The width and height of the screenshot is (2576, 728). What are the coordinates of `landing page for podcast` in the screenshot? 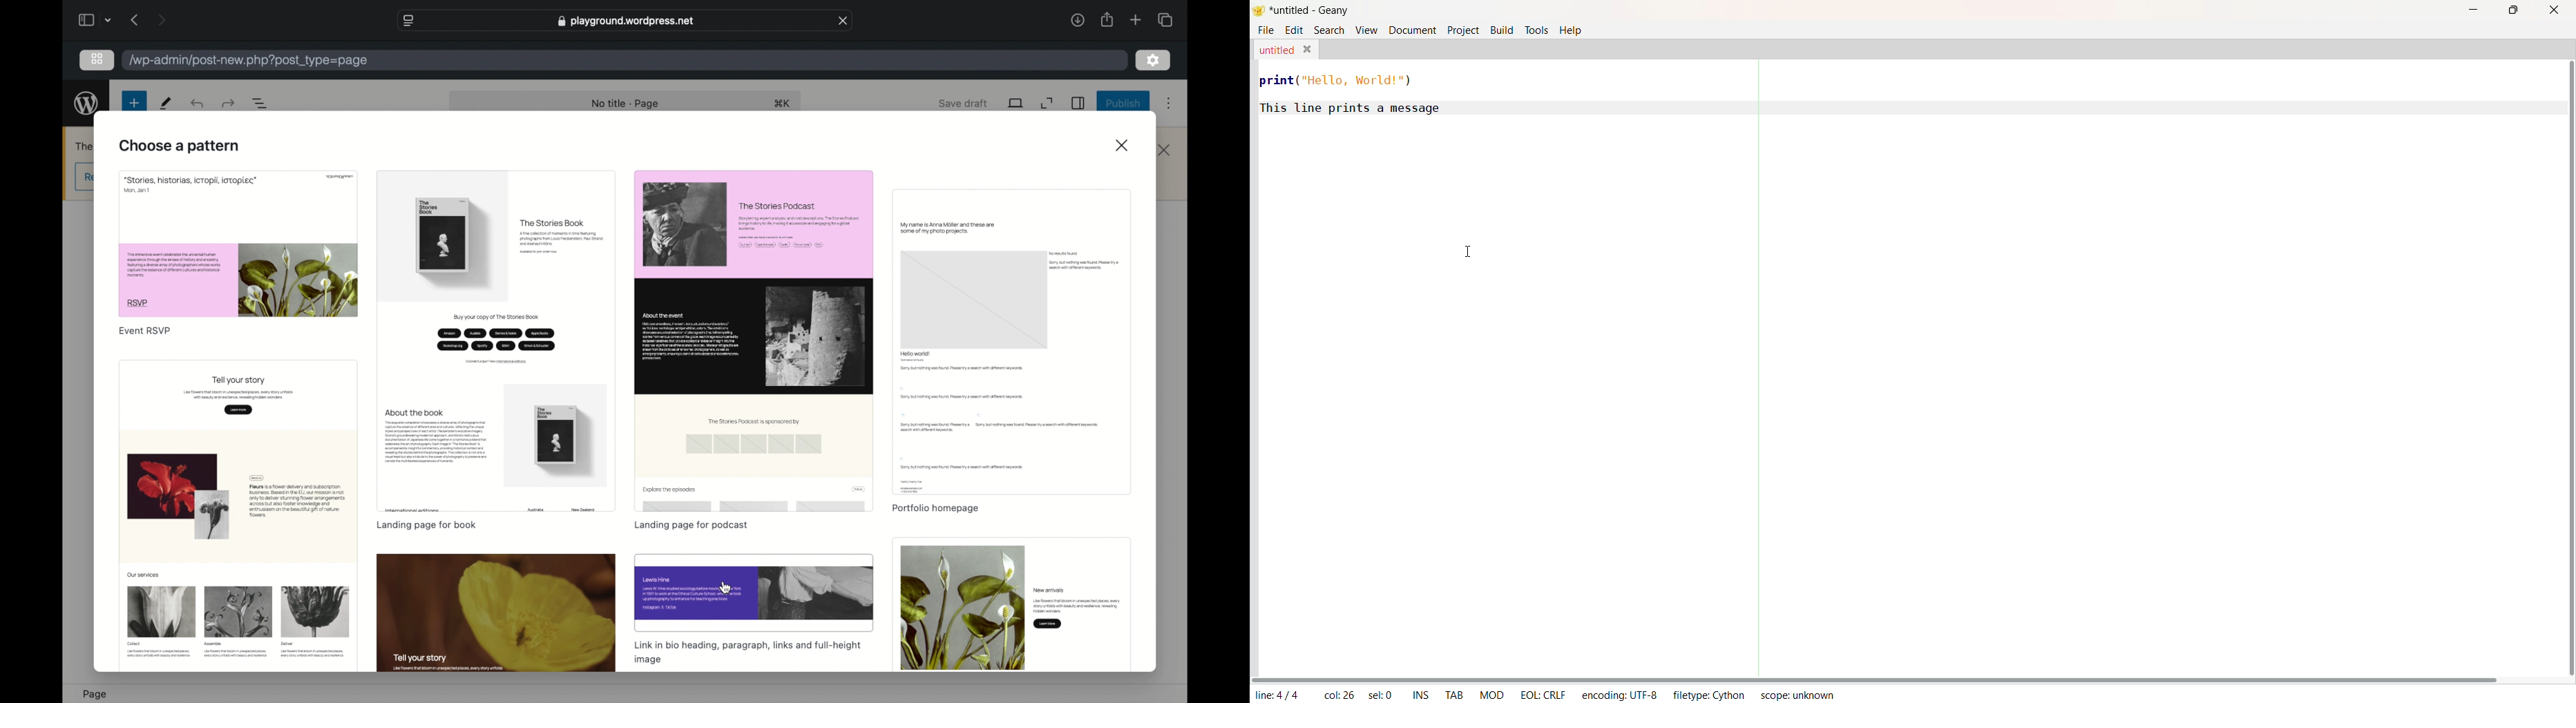 It's located at (692, 526).